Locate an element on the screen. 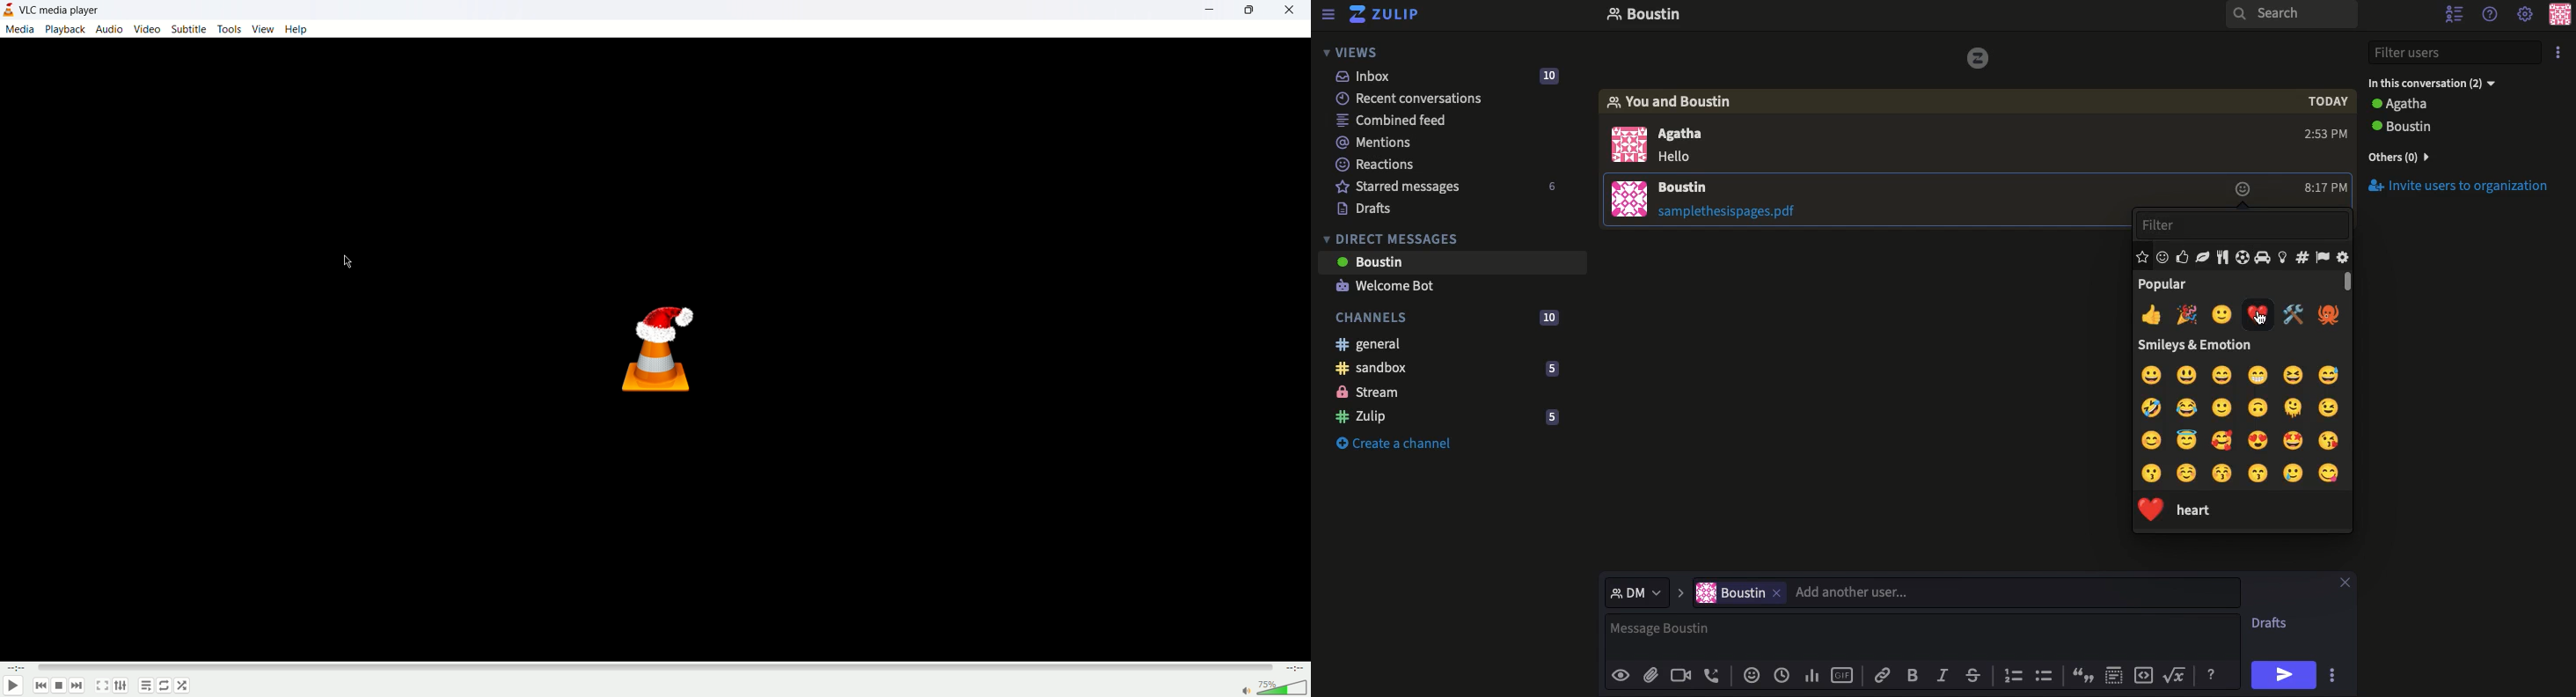  Options is located at coordinates (2560, 53).